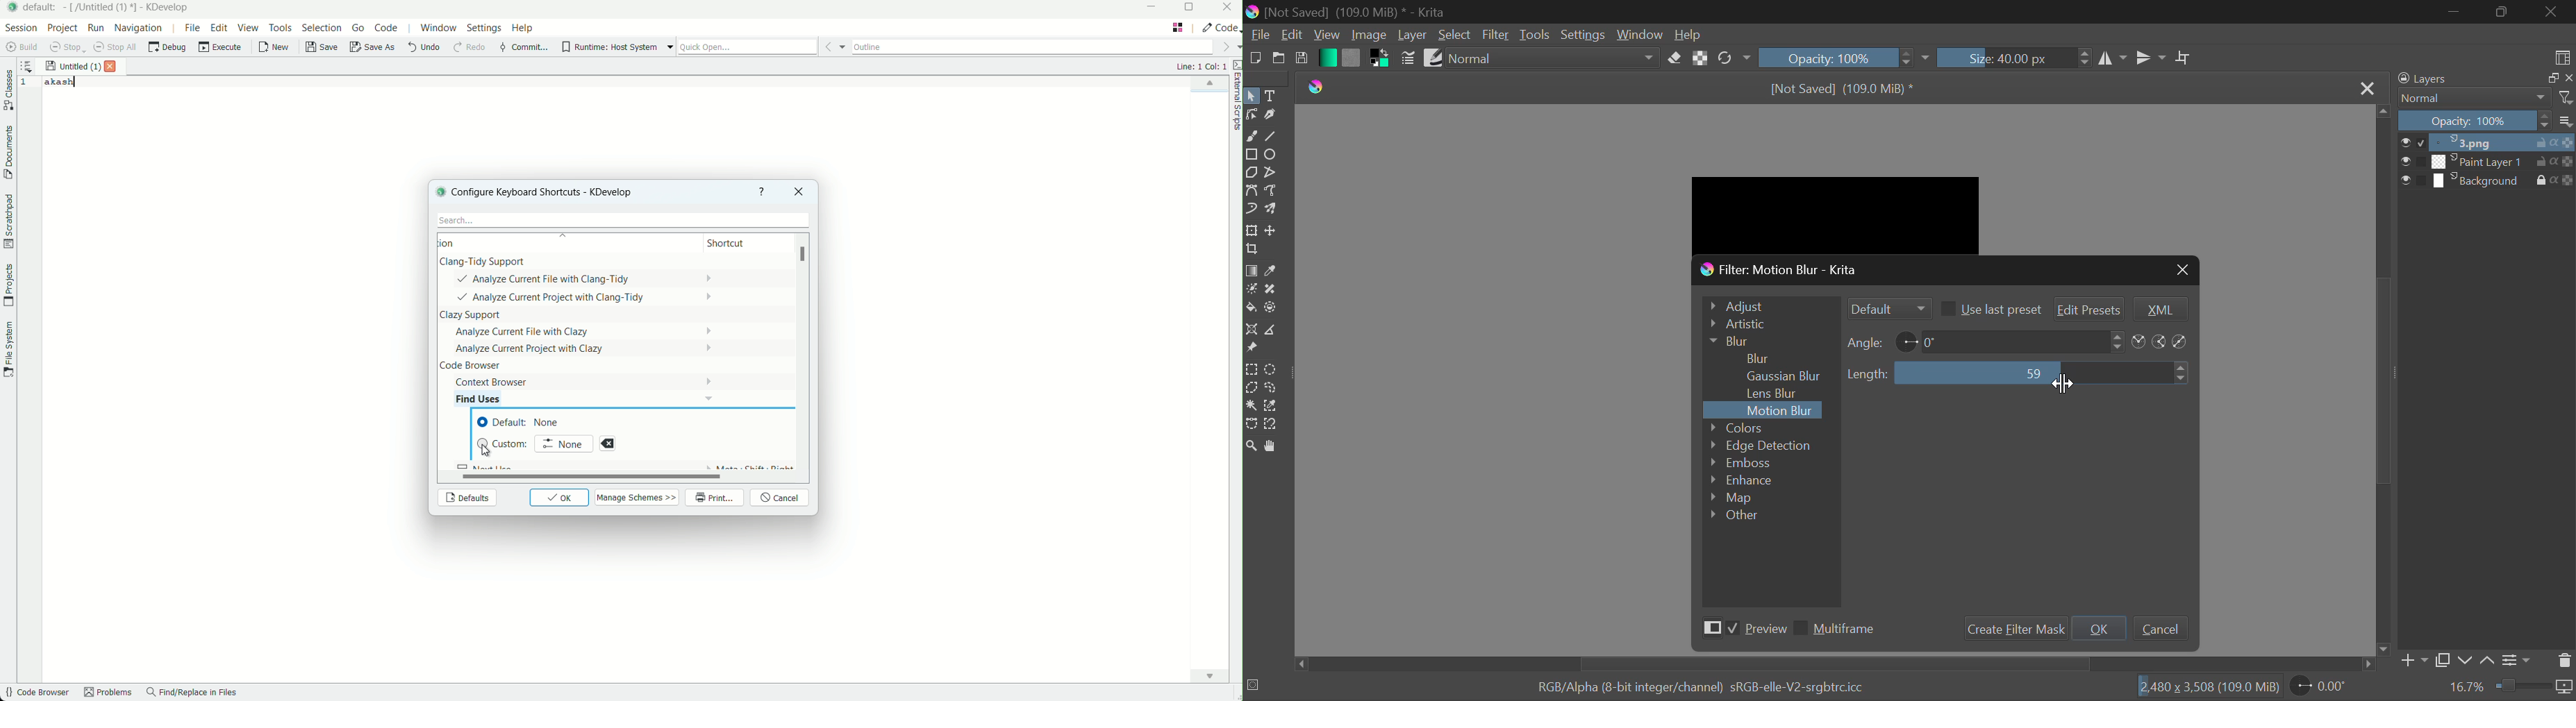 This screenshot has height=728, width=2576. Describe the element at coordinates (2413, 661) in the screenshot. I see `Add Layer` at that location.